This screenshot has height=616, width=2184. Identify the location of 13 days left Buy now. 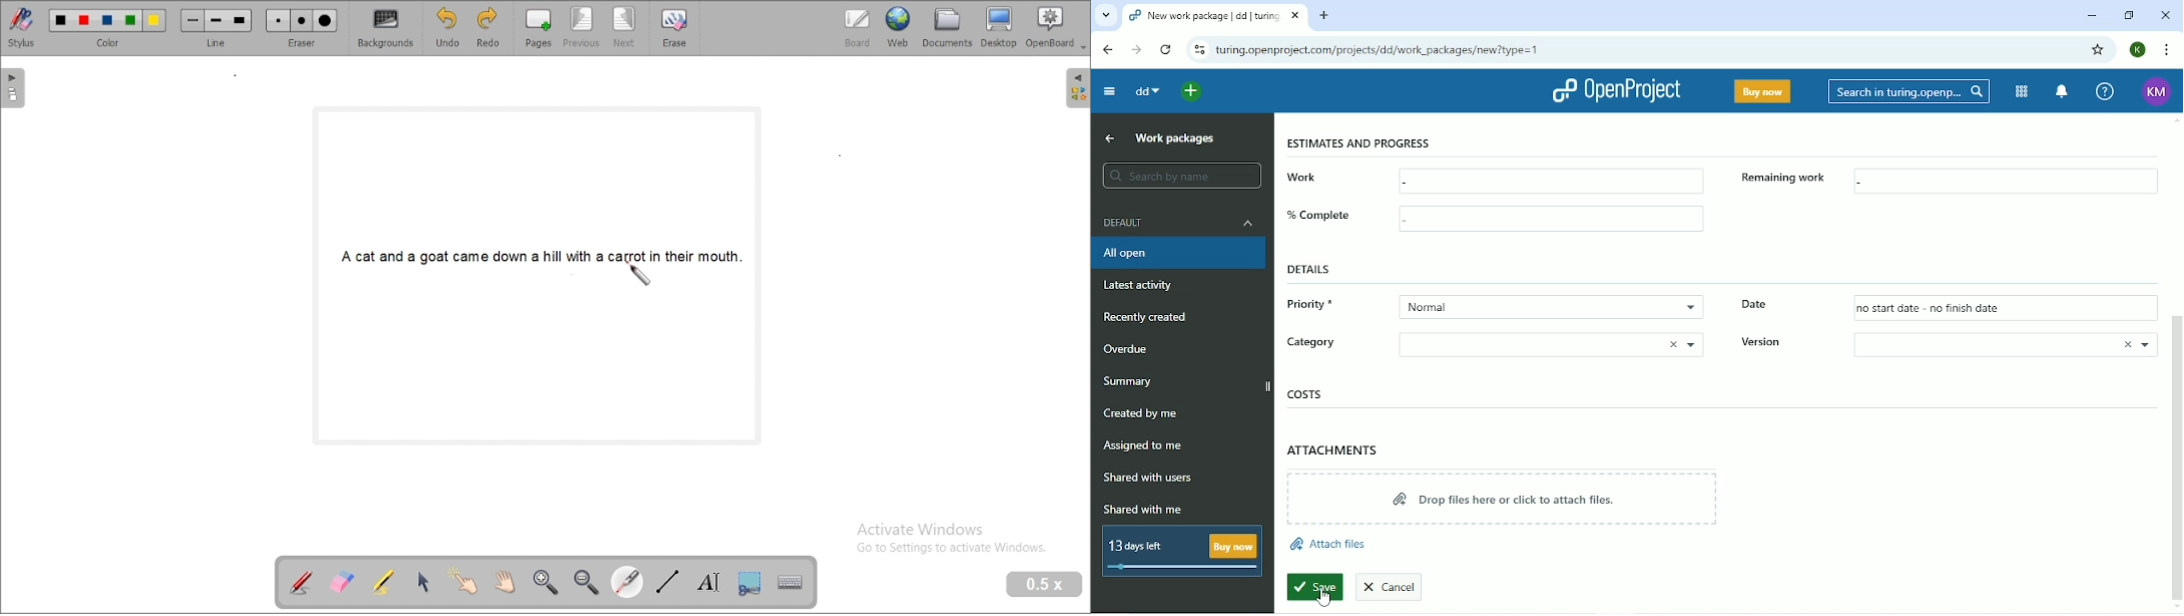
(1180, 551).